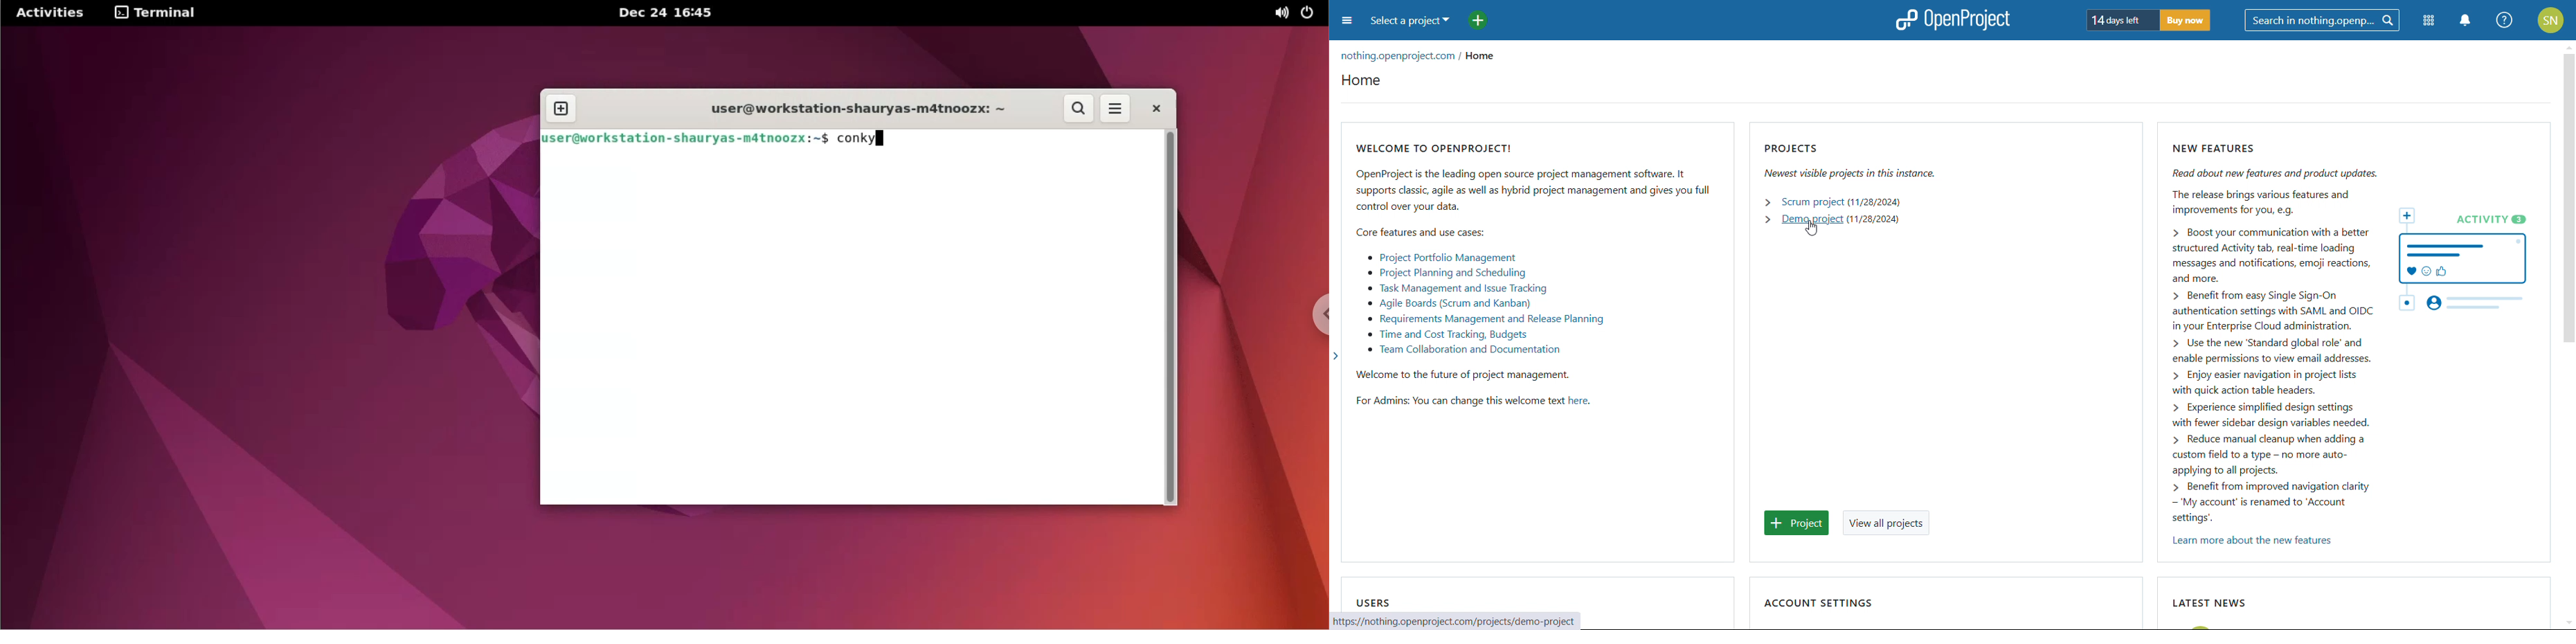  Describe the element at coordinates (1472, 403) in the screenshot. I see `For Admins: You can change this welcome text here` at that location.